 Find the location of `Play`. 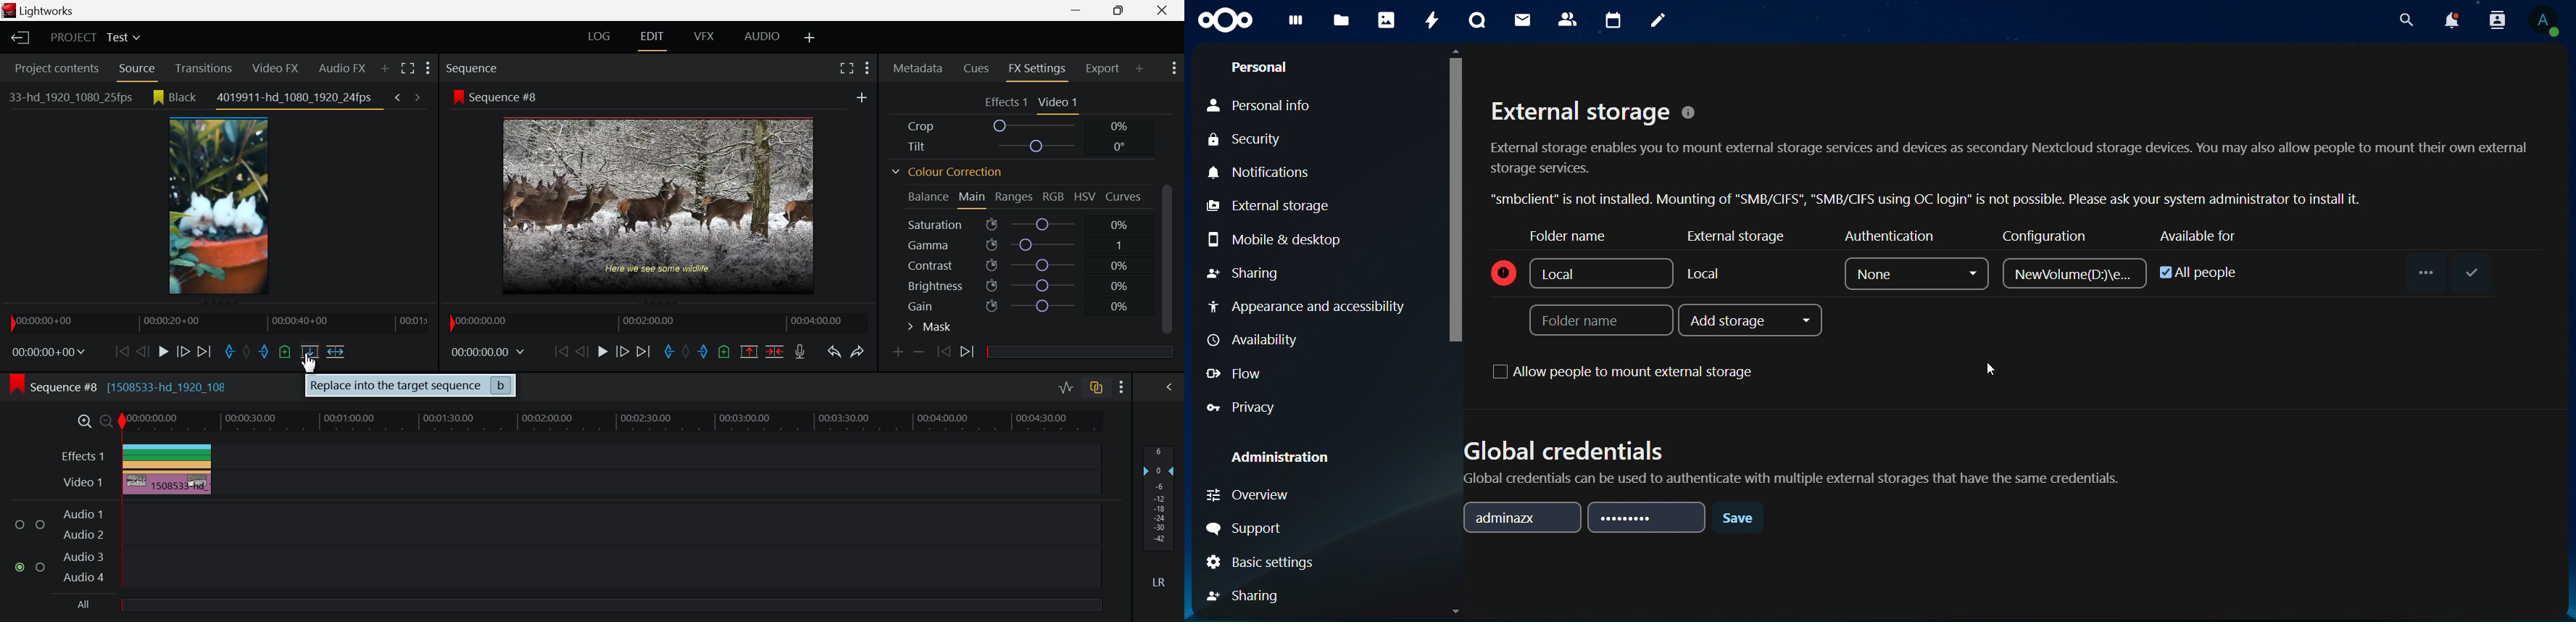

Play is located at coordinates (162, 350).